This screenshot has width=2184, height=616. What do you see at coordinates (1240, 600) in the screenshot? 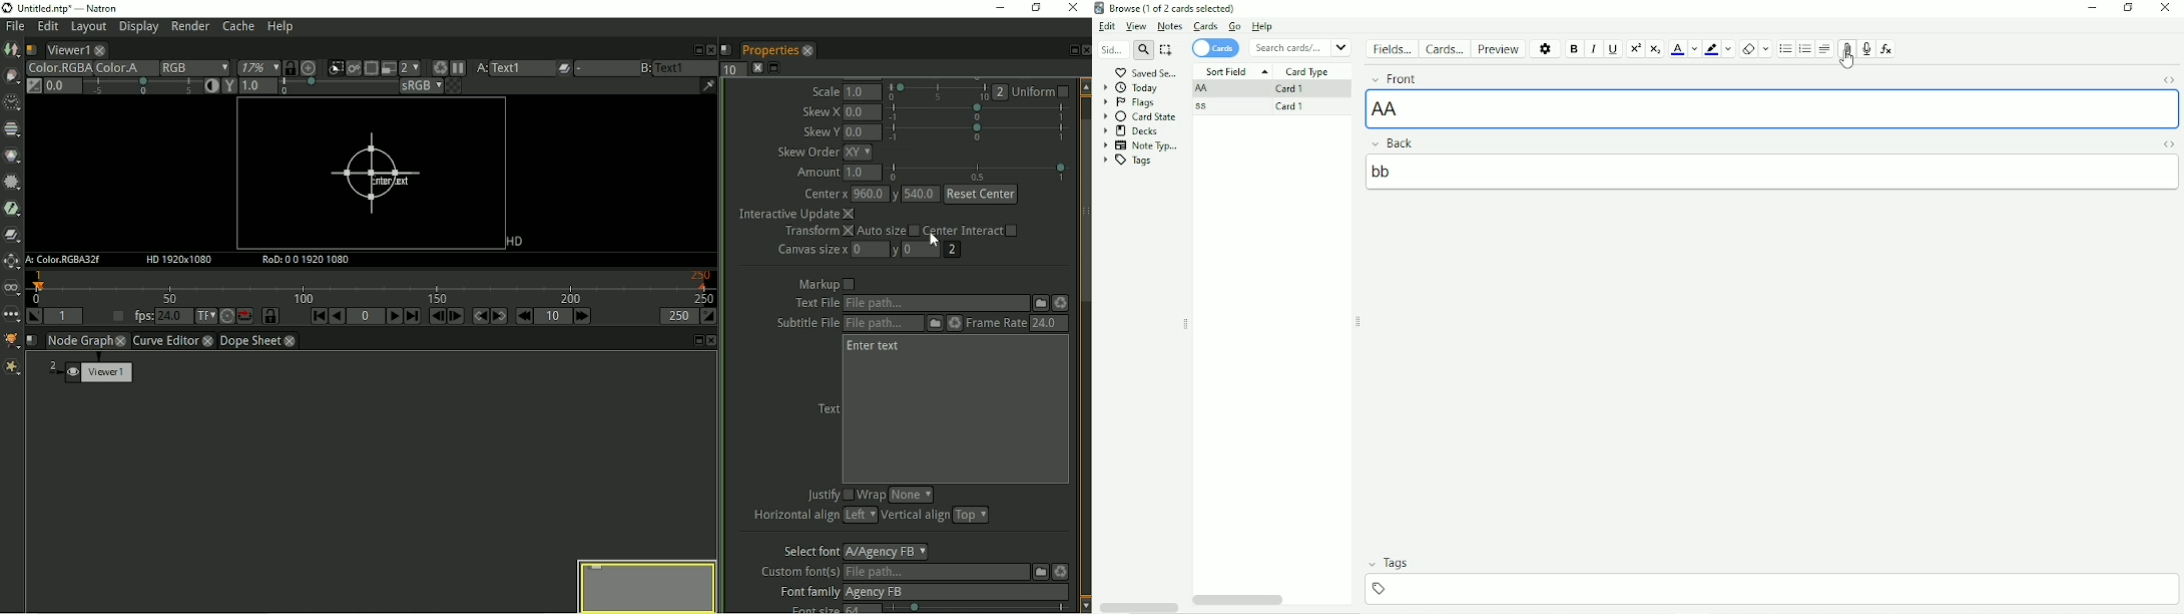
I see `Horizontal scrollbar` at bounding box center [1240, 600].